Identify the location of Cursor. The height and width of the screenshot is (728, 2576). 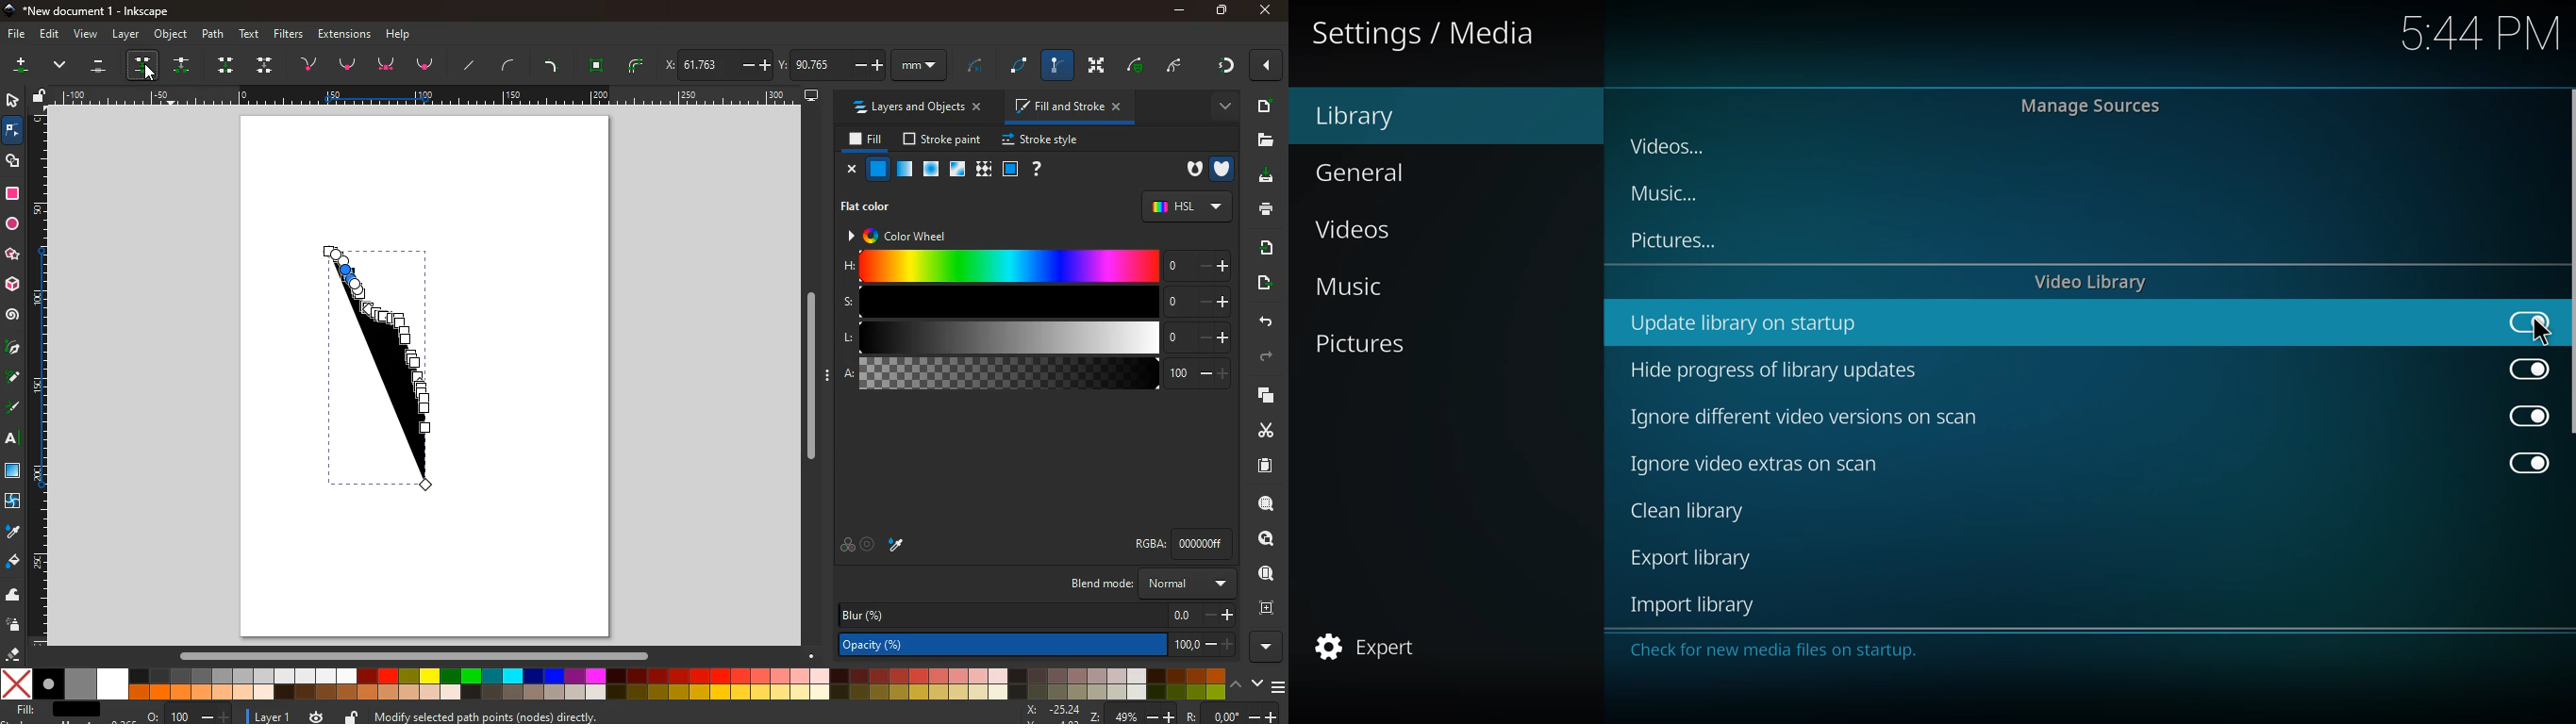
(152, 75).